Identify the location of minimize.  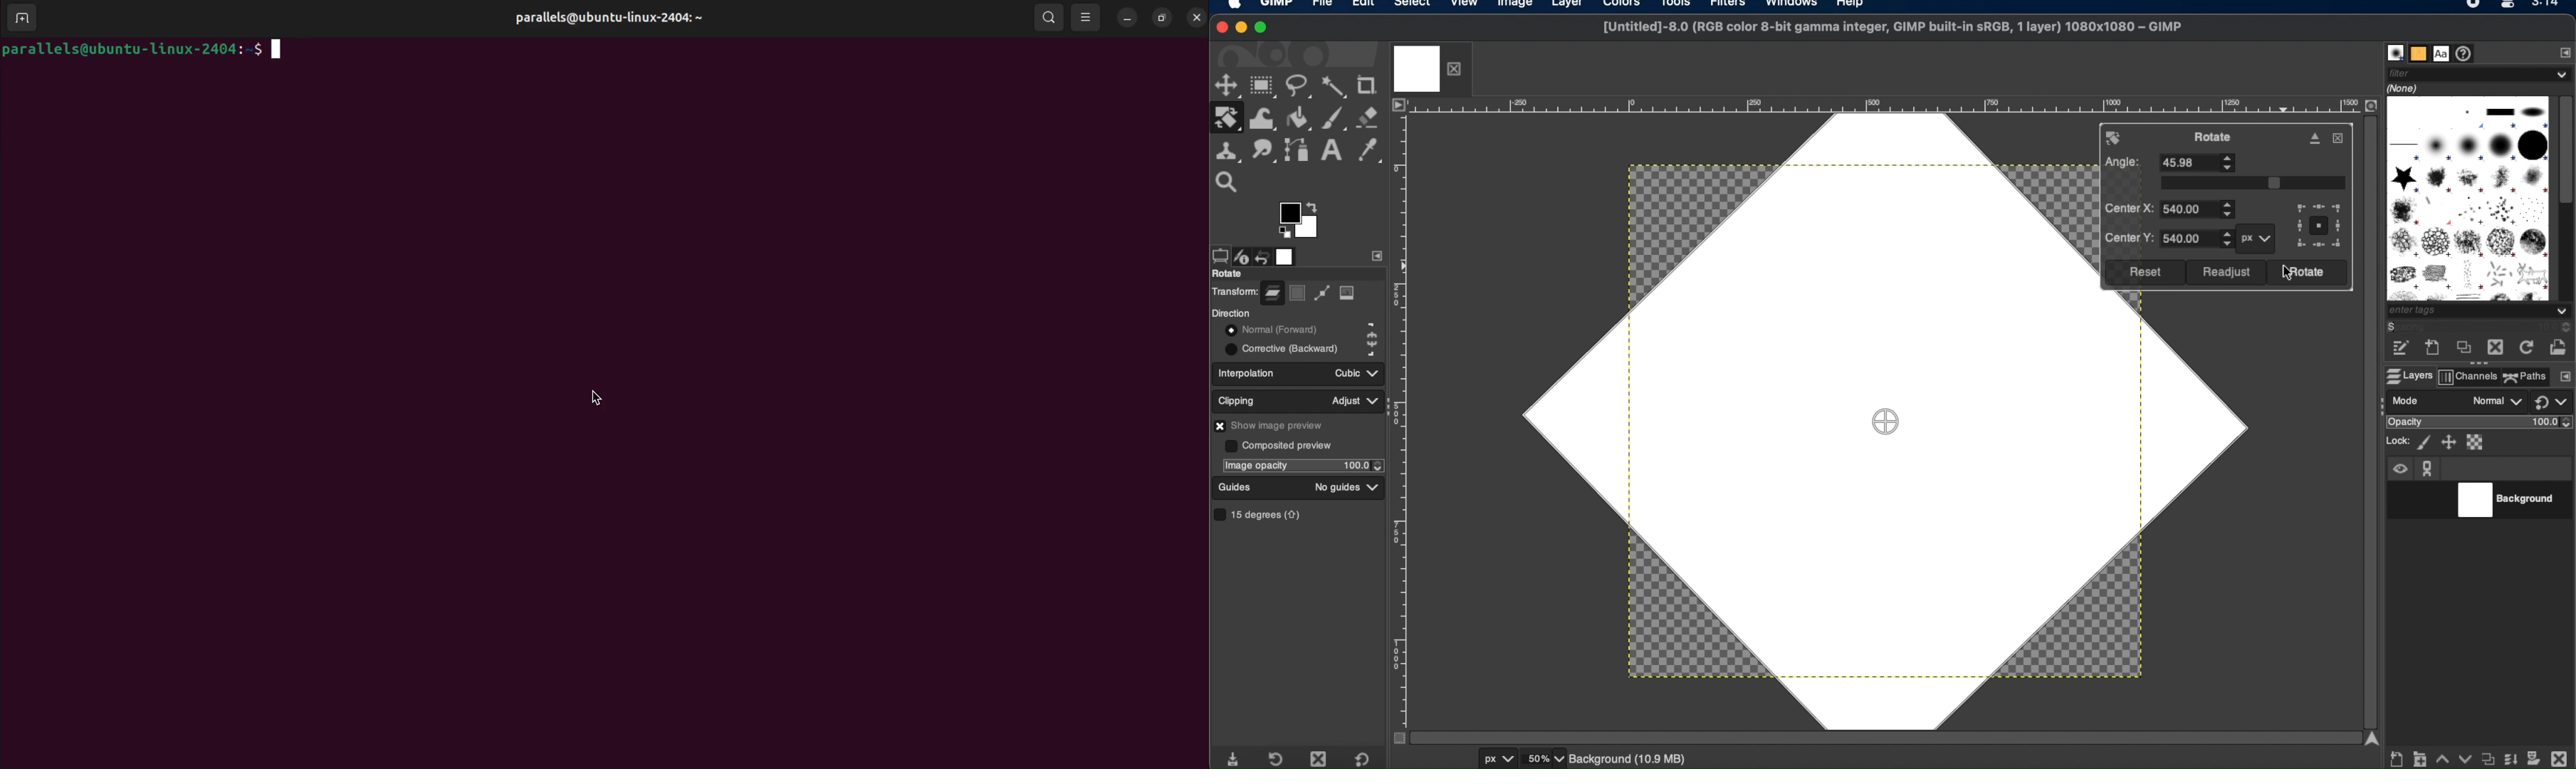
(1242, 28).